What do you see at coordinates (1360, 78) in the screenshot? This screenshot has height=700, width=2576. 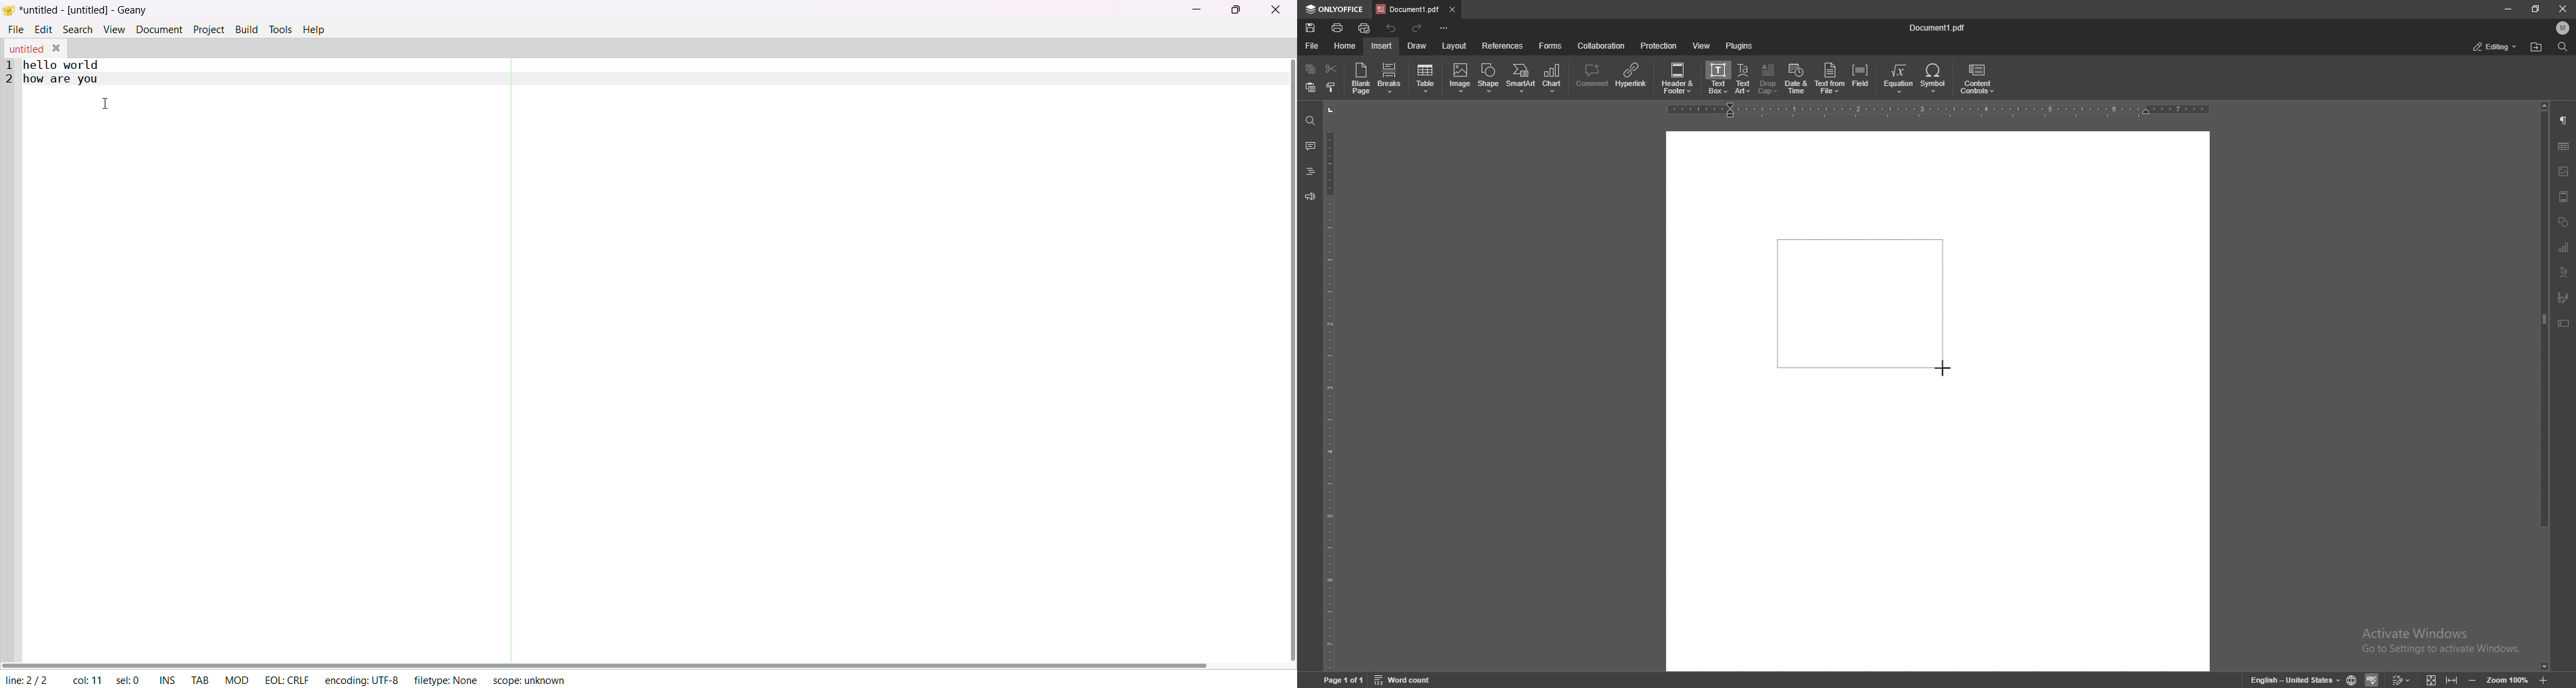 I see `blank page` at bounding box center [1360, 78].